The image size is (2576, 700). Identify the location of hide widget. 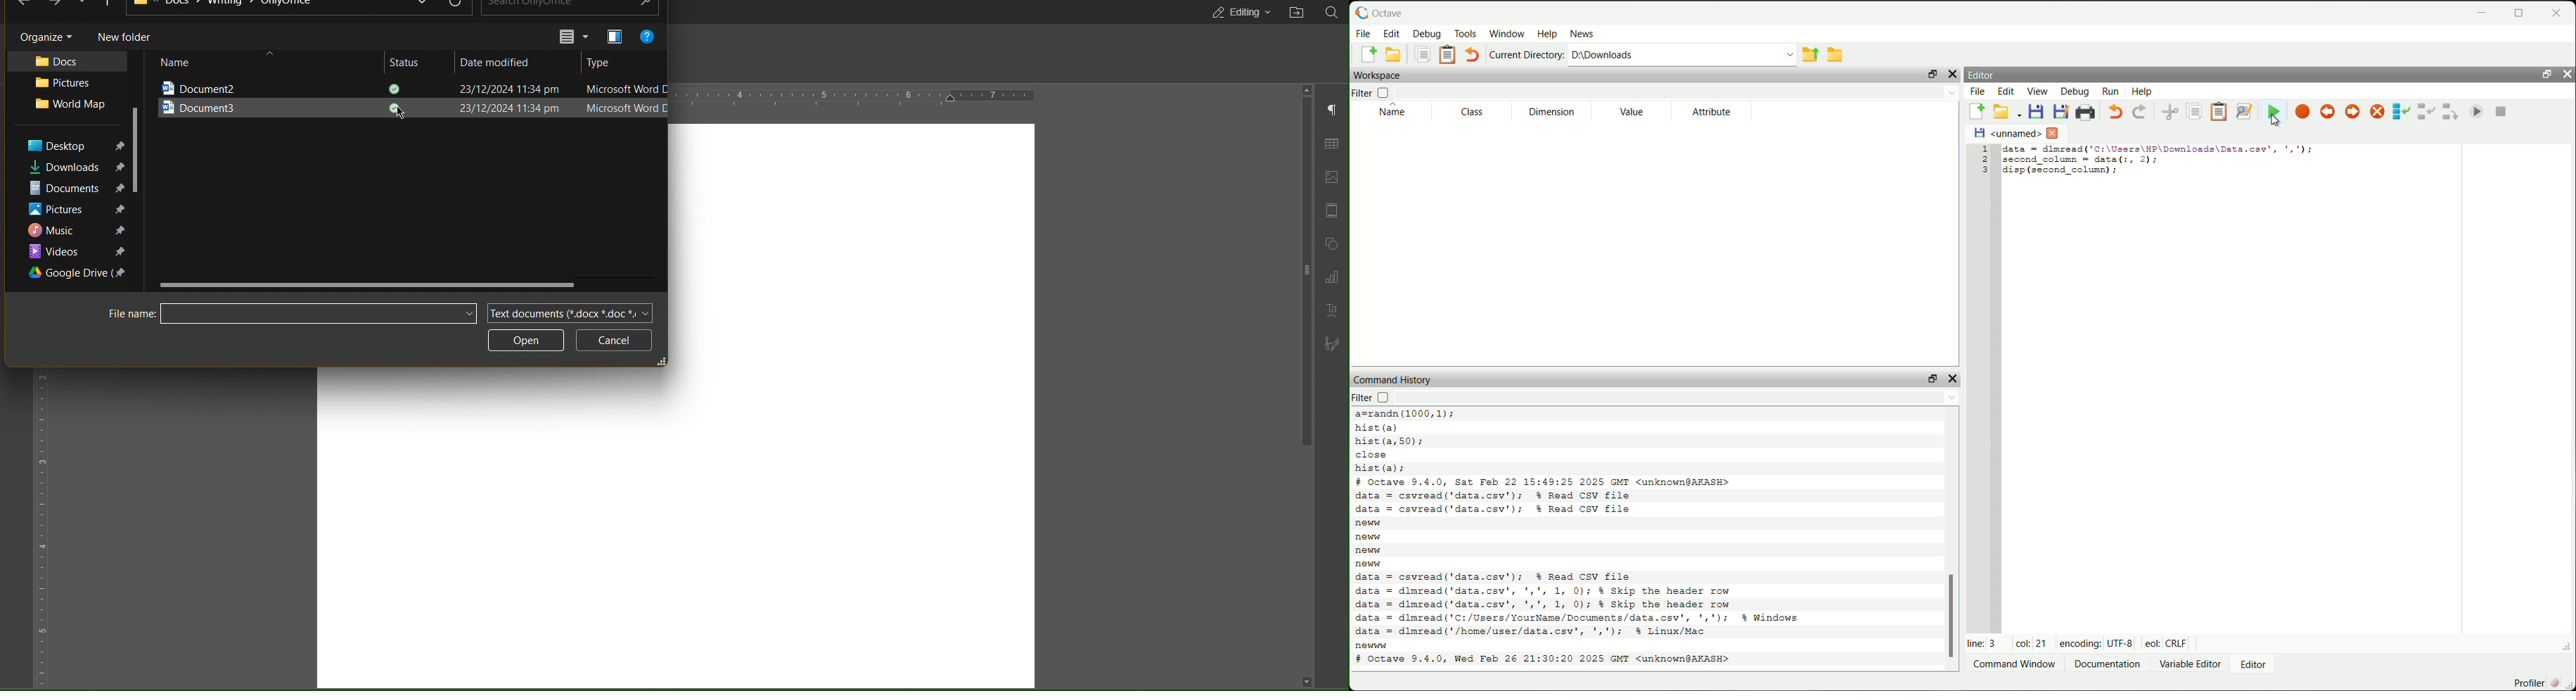
(2568, 74).